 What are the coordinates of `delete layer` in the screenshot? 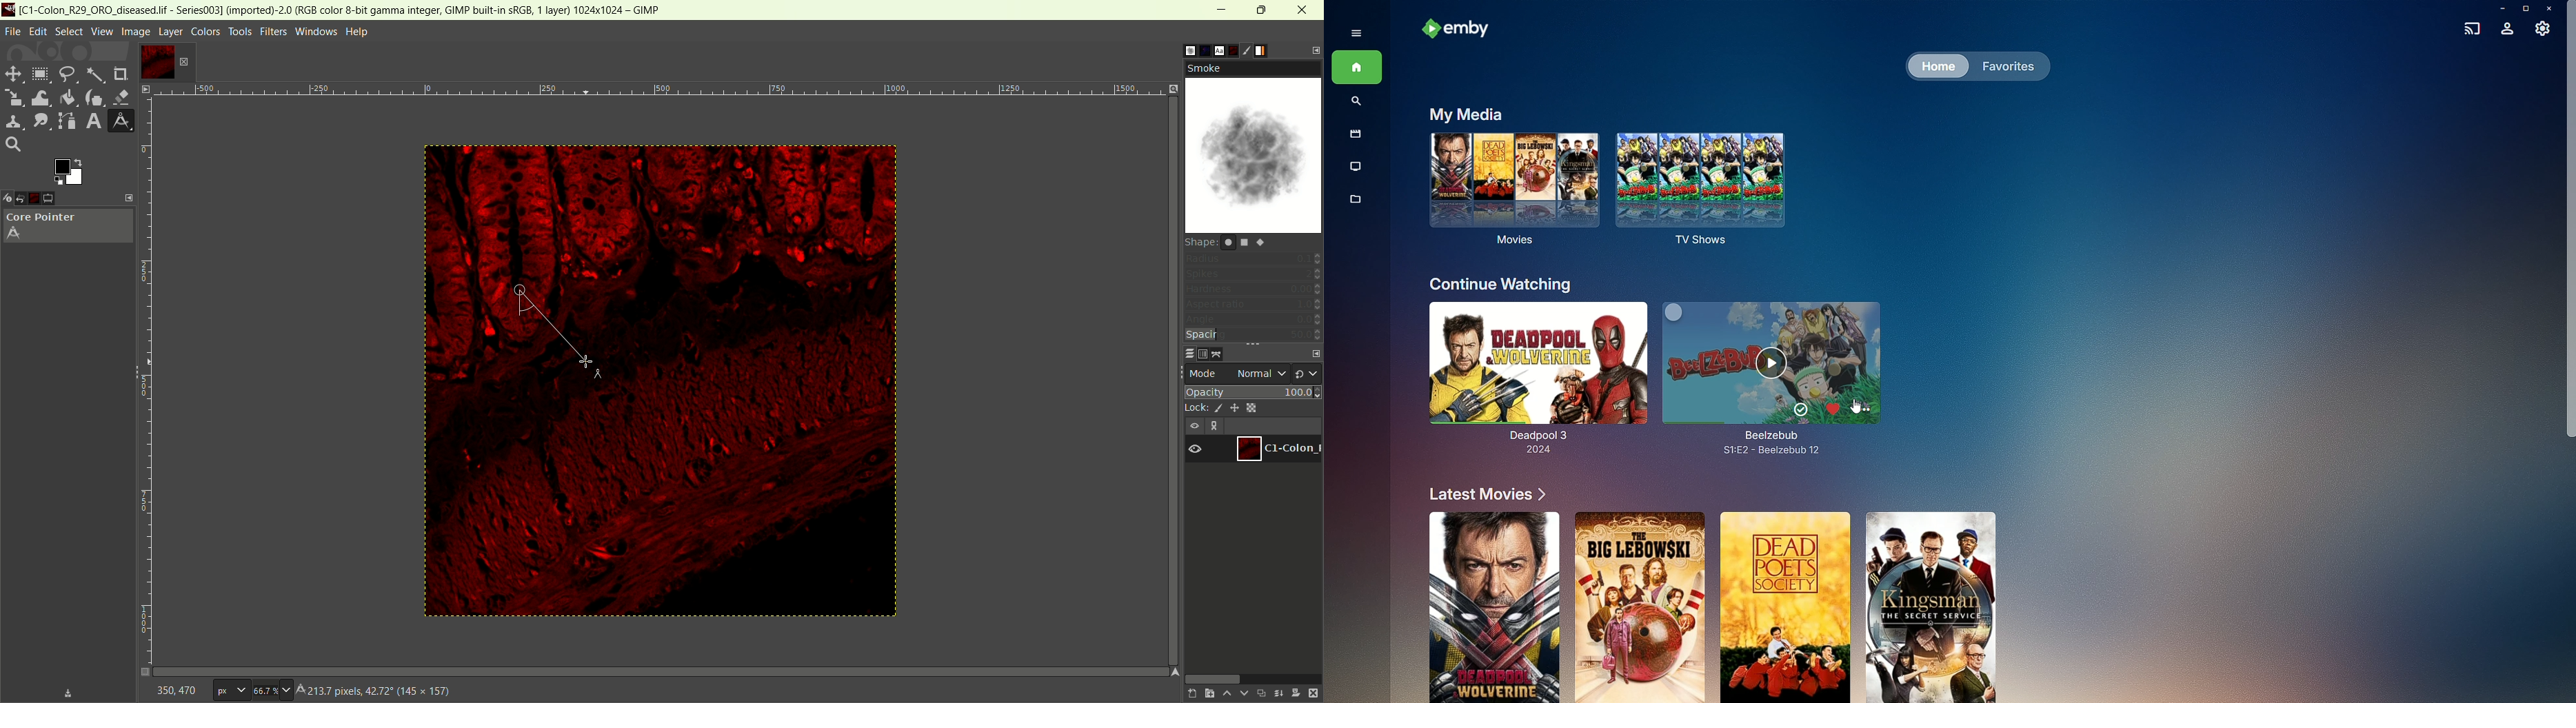 It's located at (1314, 694).